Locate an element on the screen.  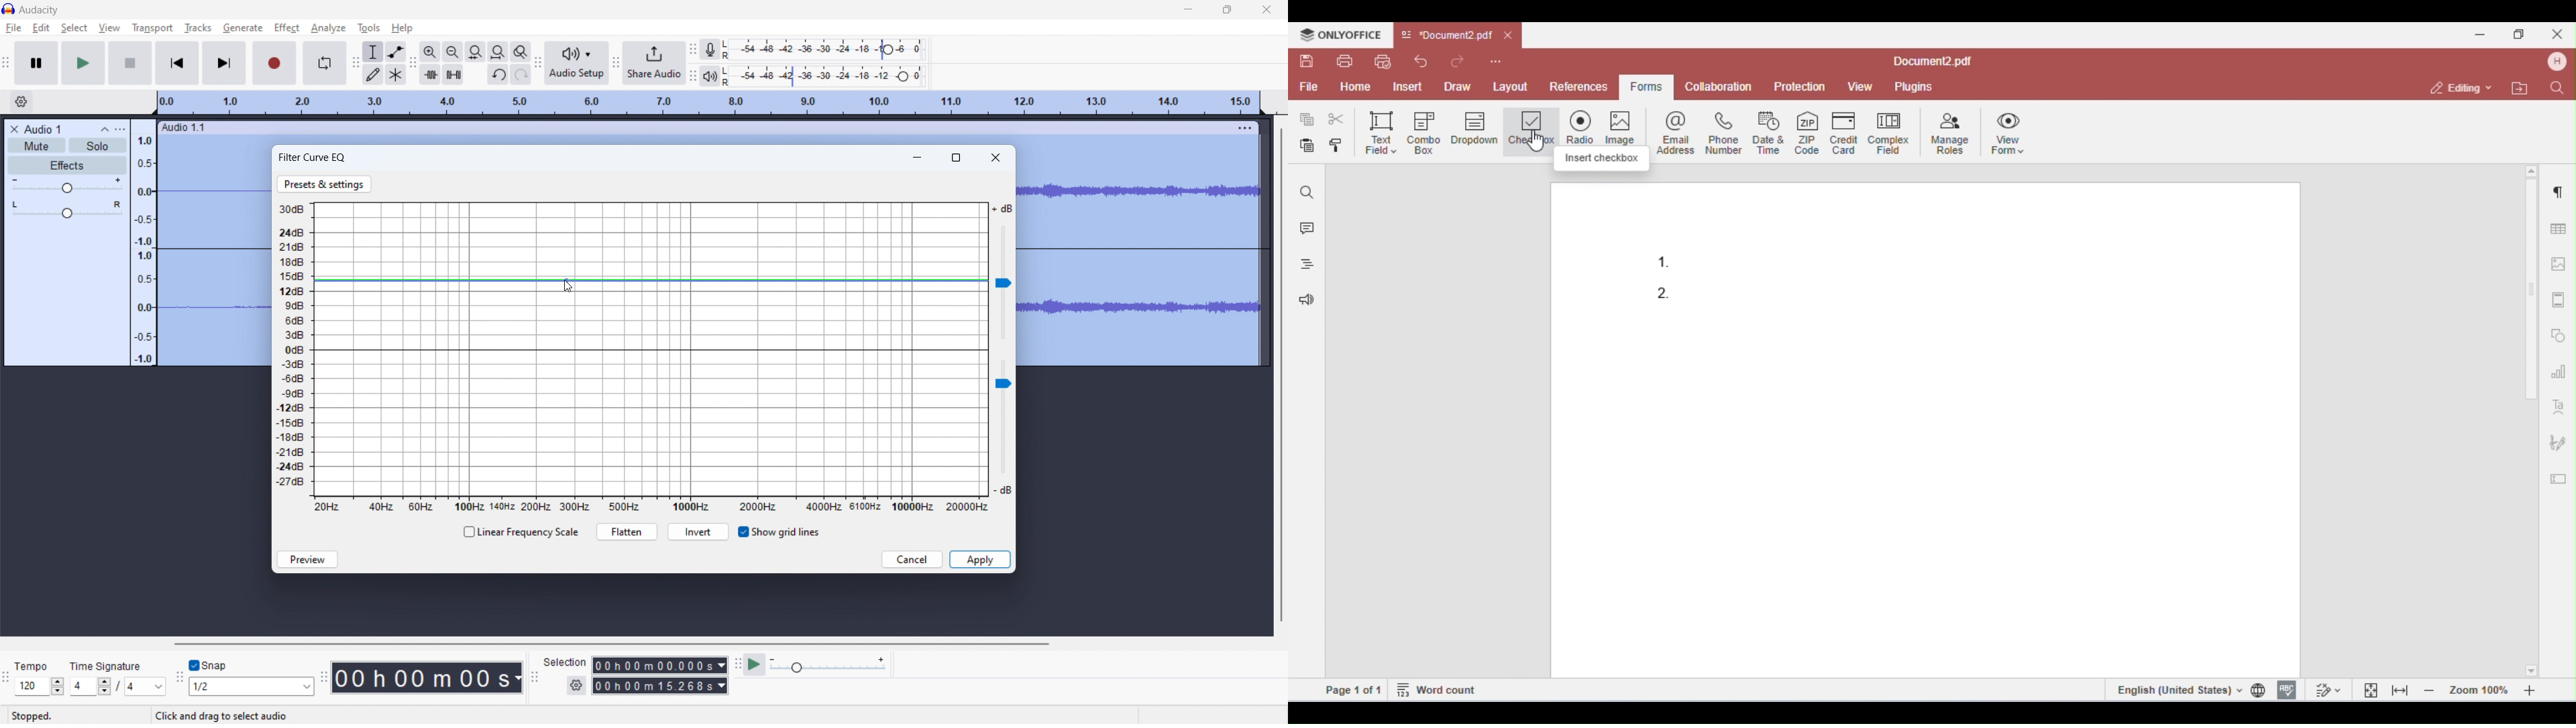
tracks is located at coordinates (198, 28).